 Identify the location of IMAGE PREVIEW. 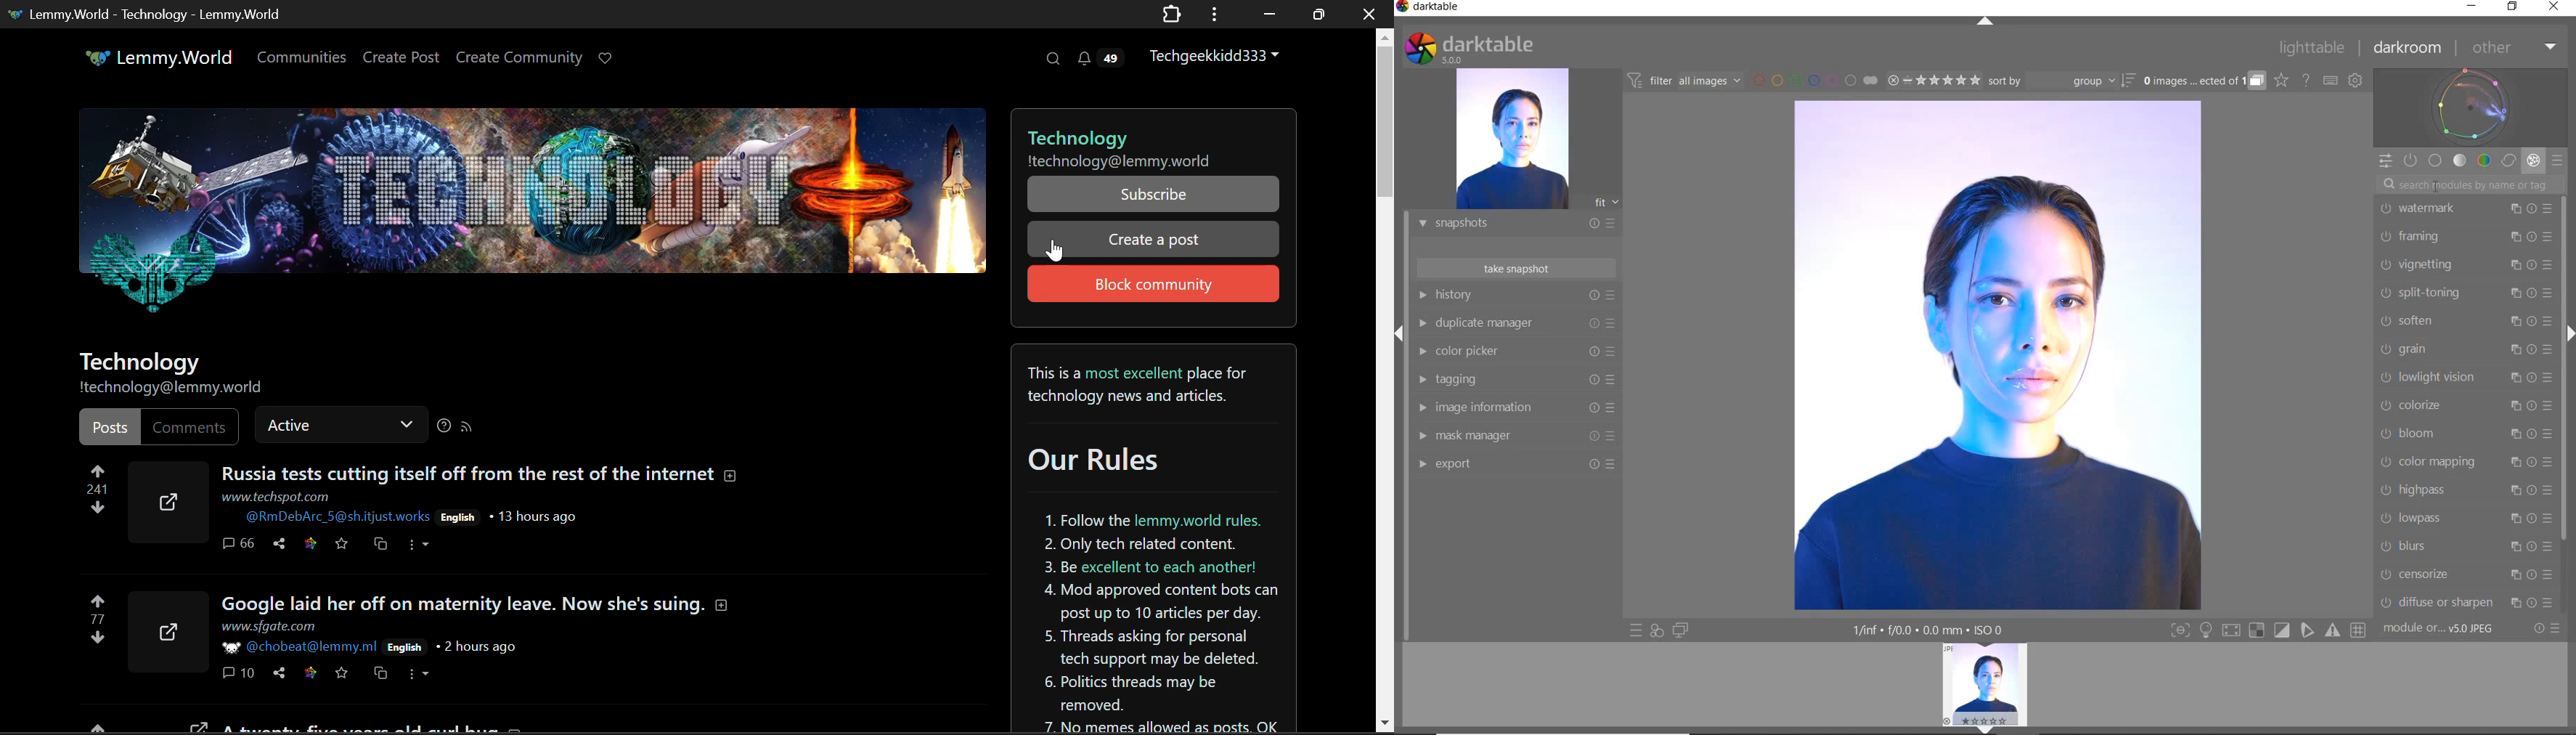
(1512, 139).